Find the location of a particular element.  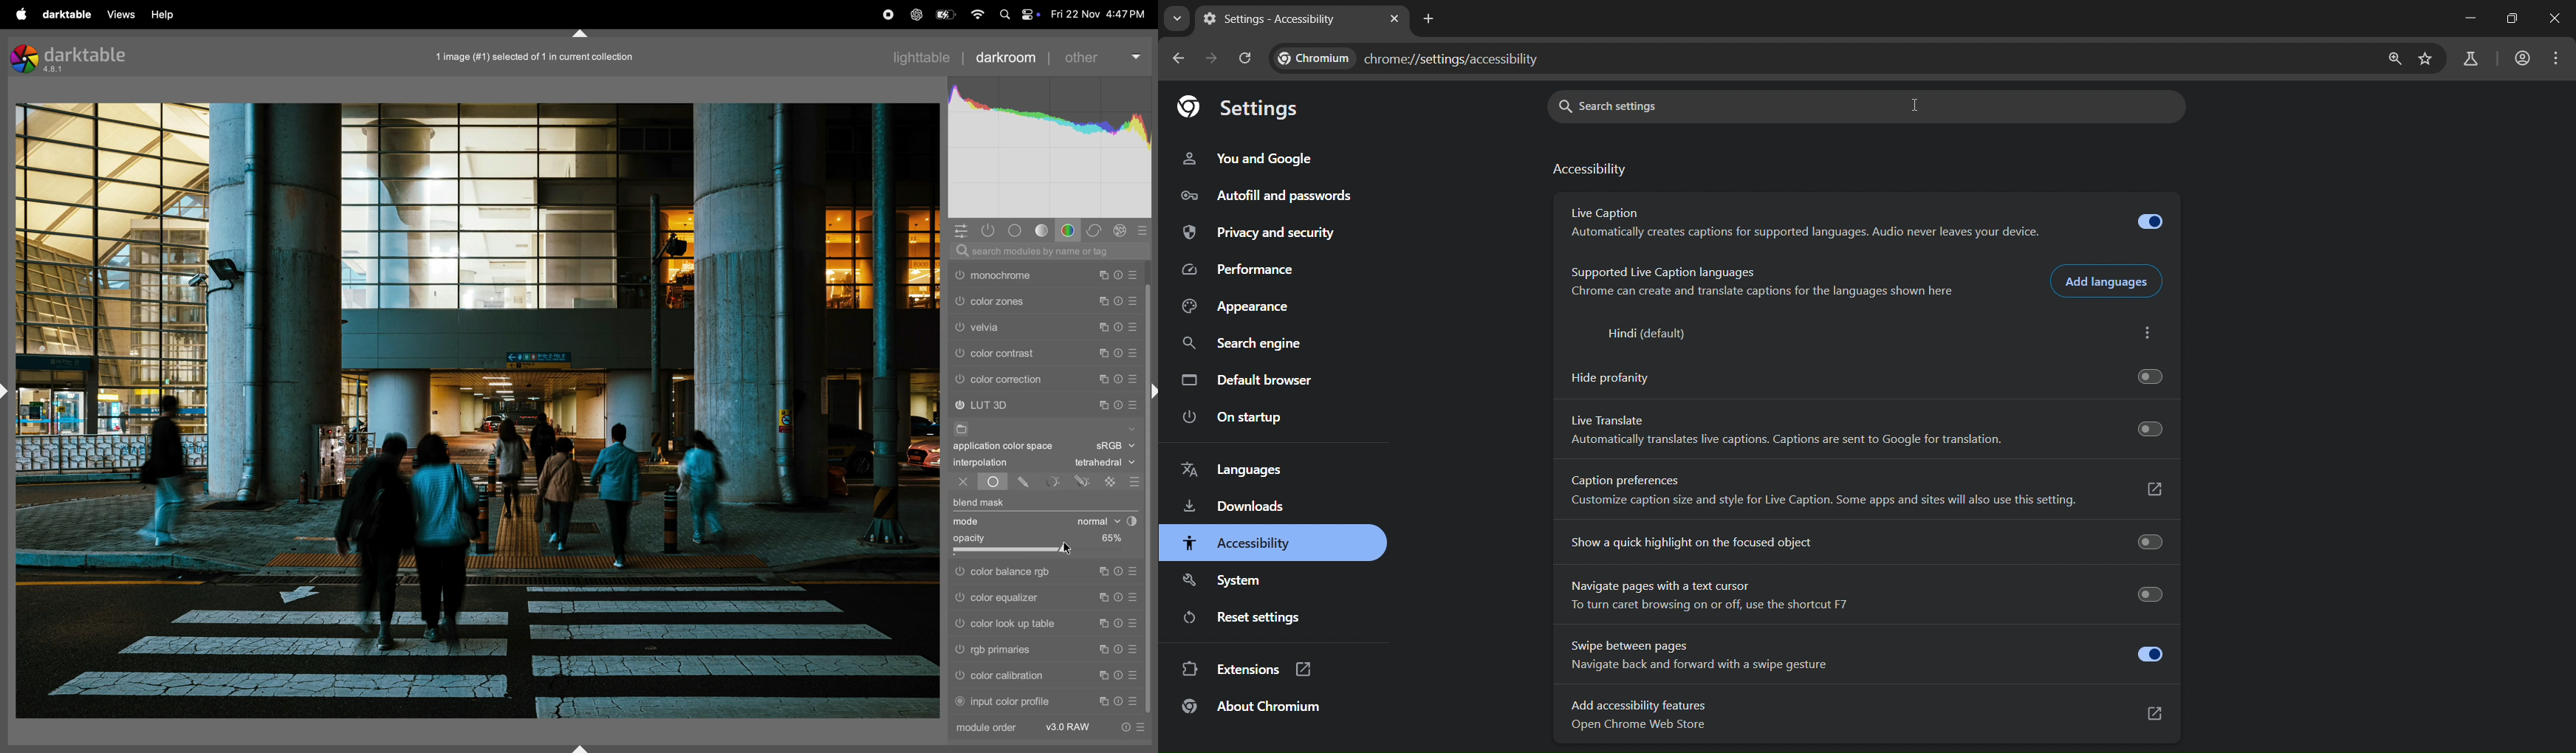

settings is located at coordinates (1244, 109).